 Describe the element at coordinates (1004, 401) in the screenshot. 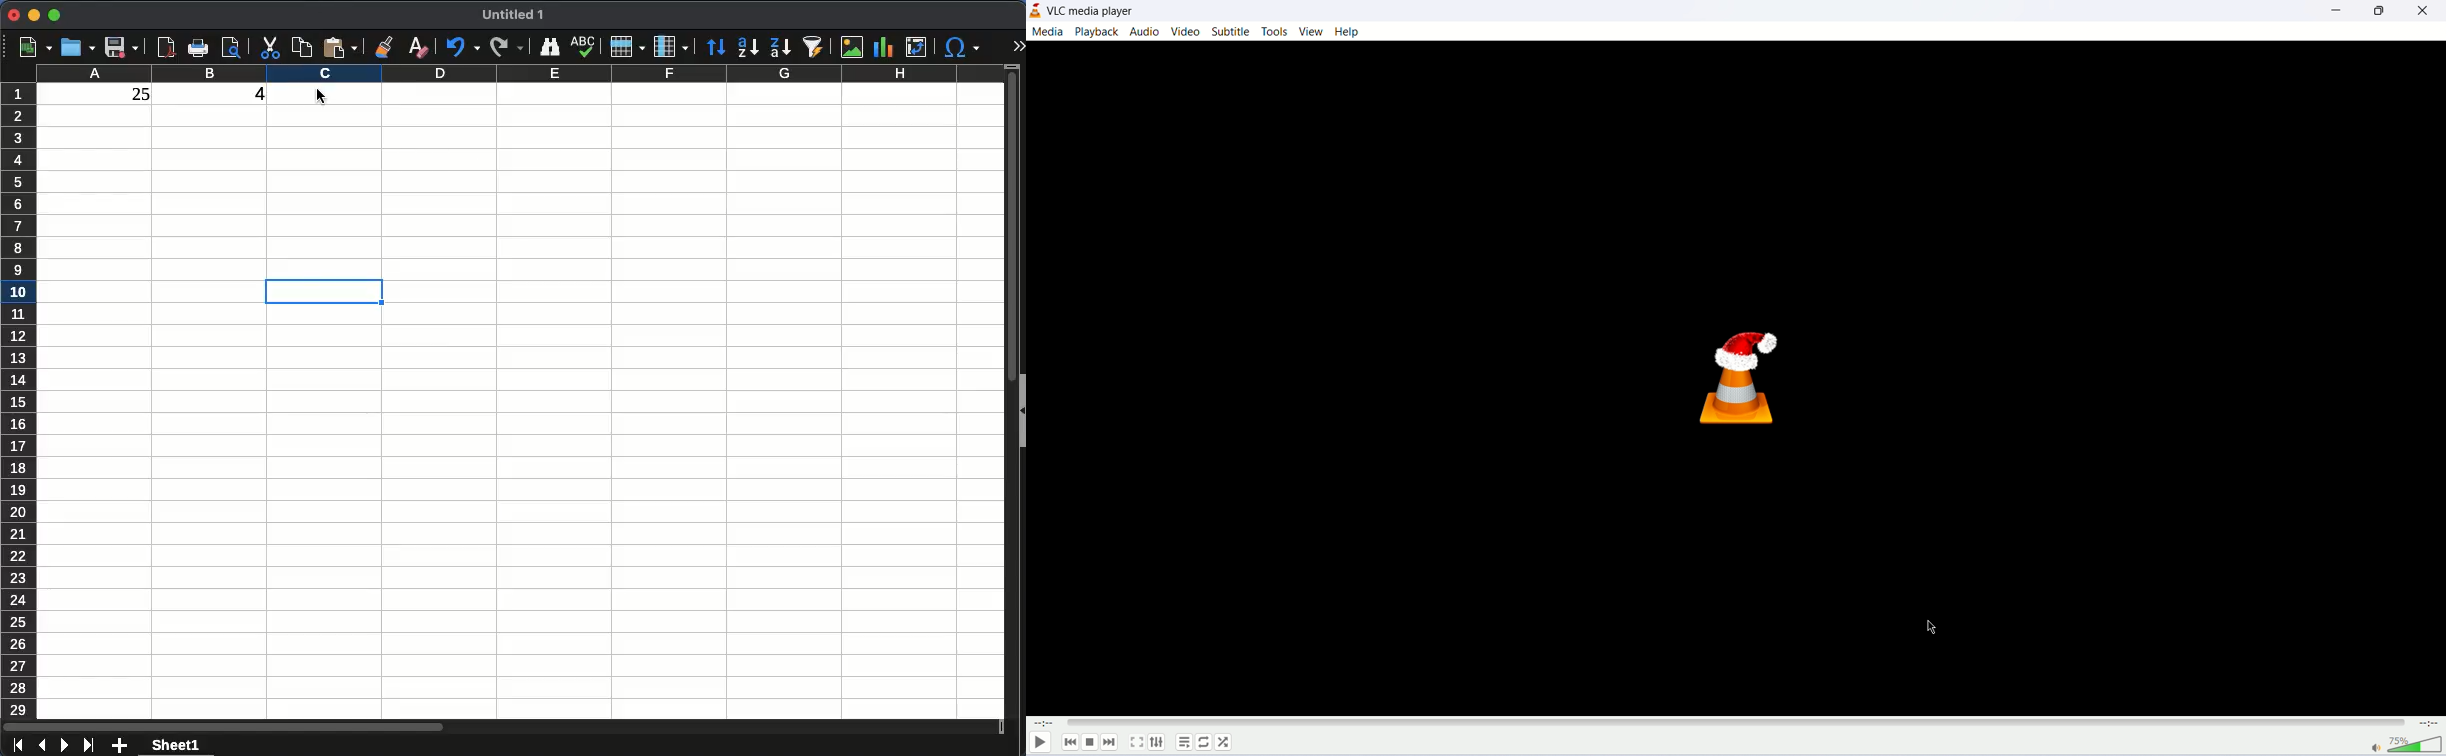

I see `scroll` at that location.